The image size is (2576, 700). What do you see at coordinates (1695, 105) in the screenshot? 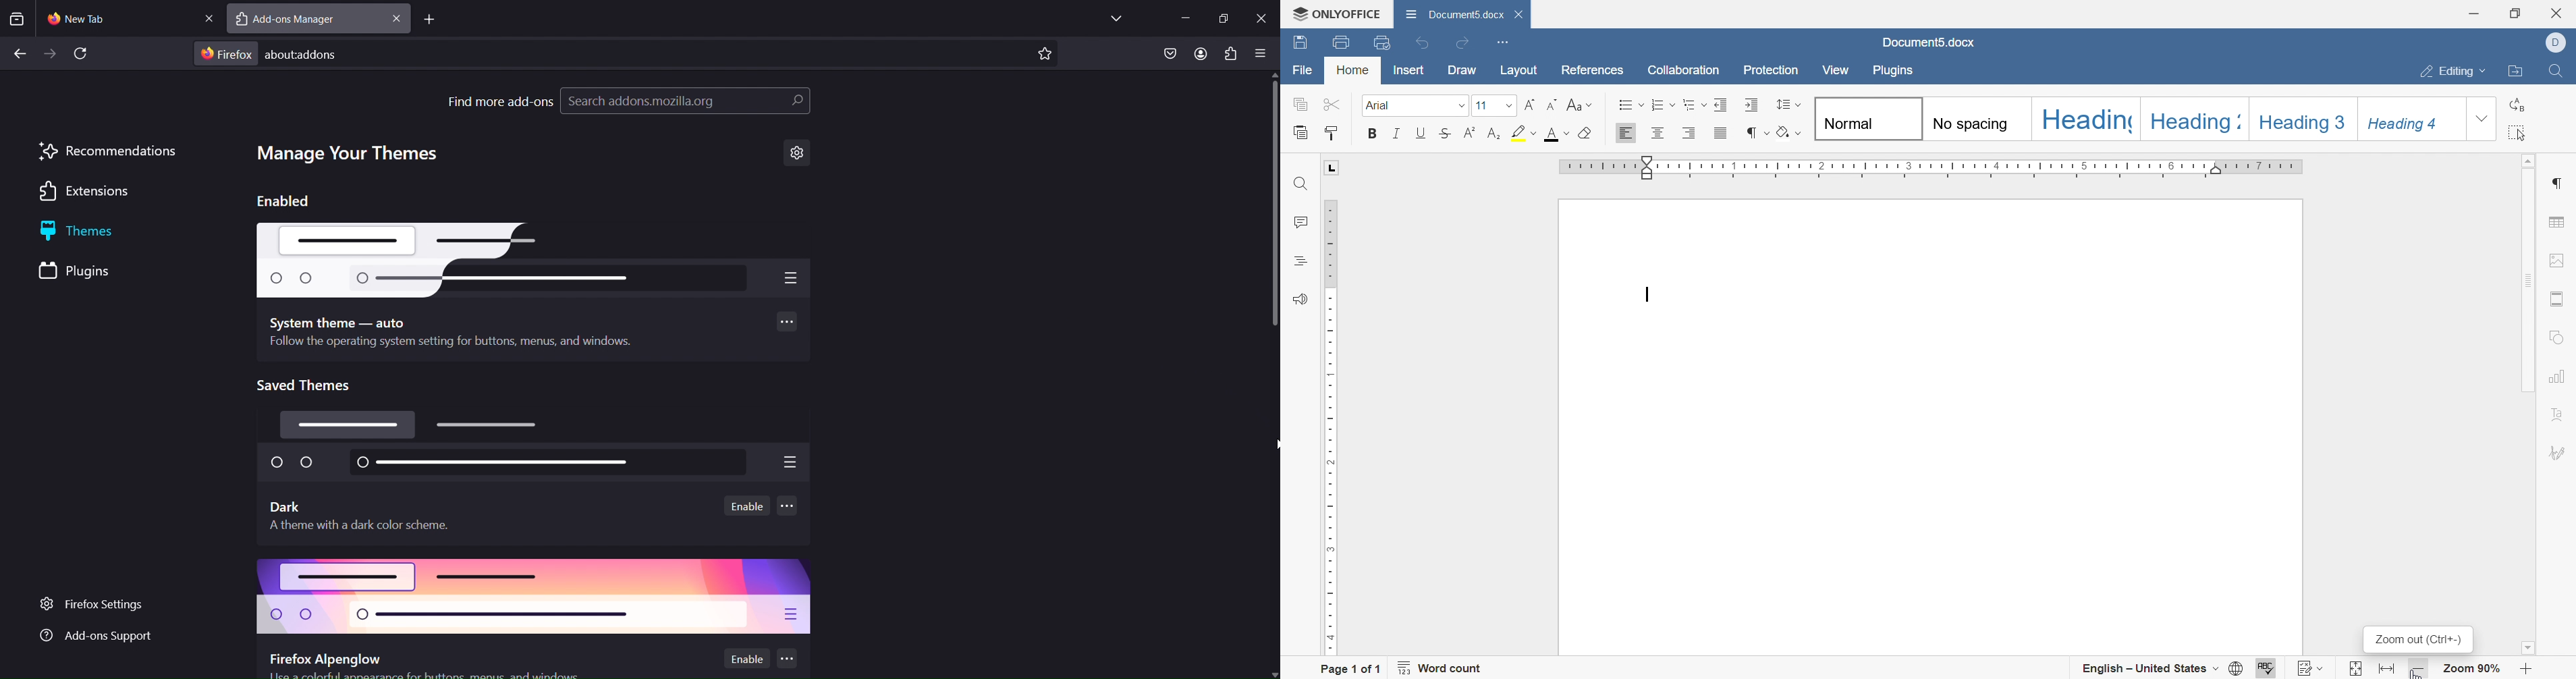
I see `multilevel list` at bounding box center [1695, 105].